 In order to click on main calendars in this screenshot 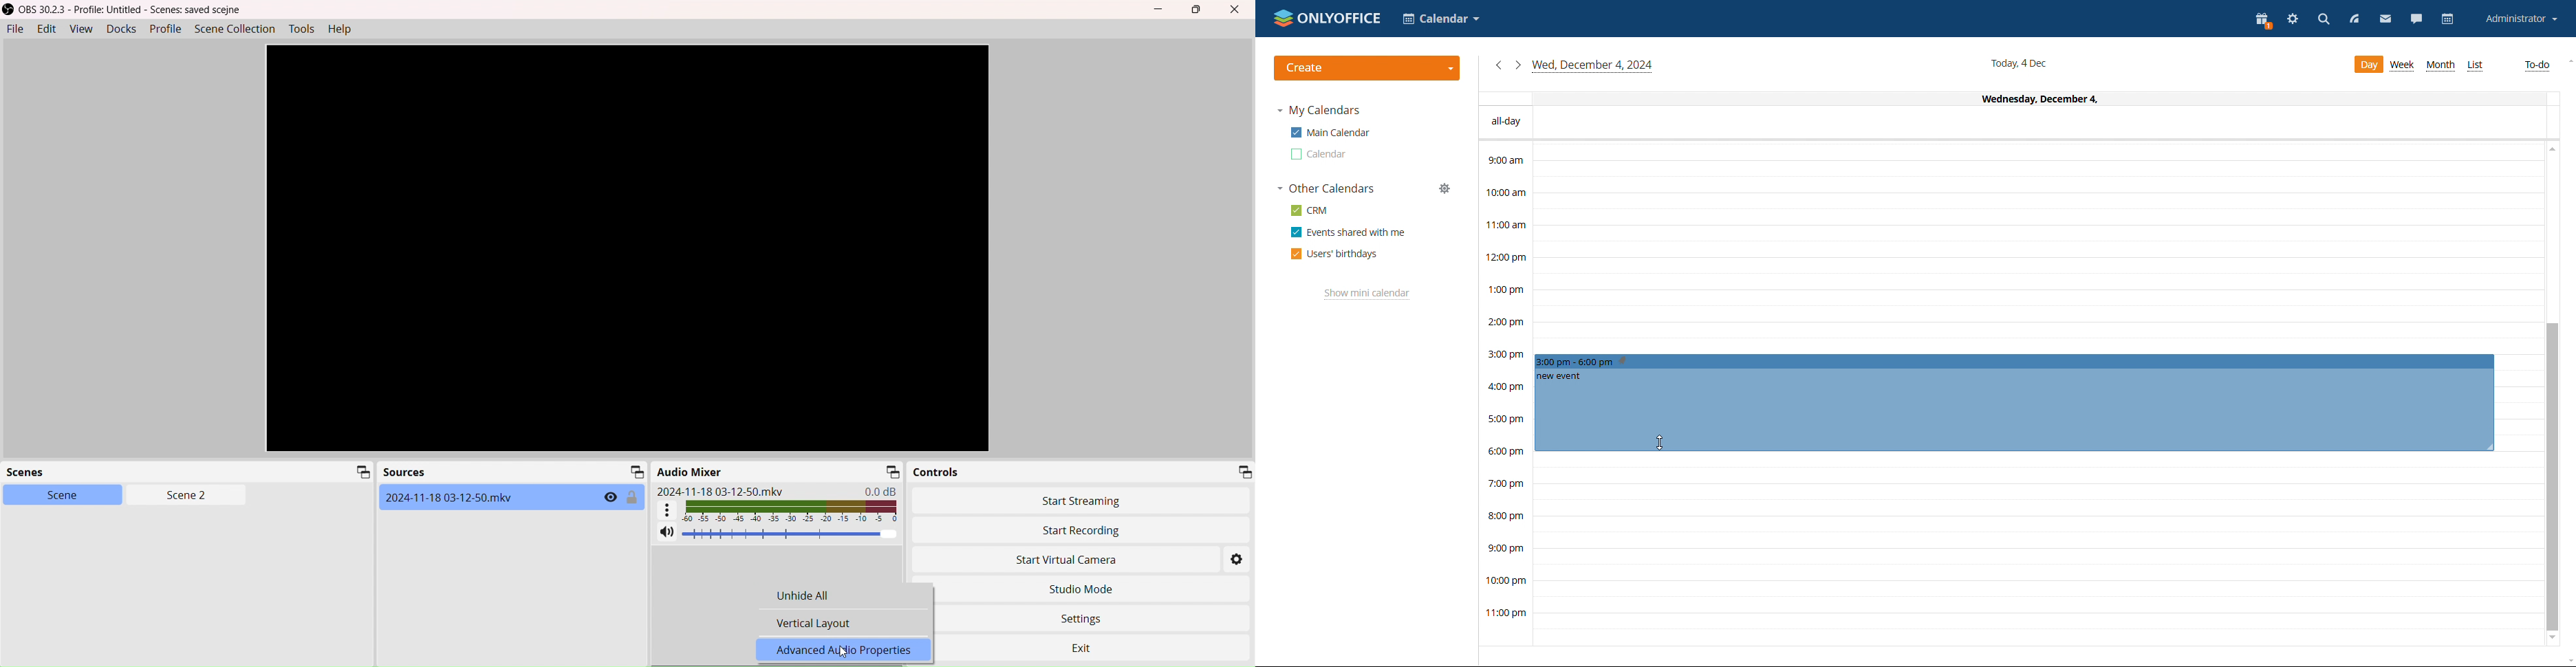, I will do `click(1330, 133)`.